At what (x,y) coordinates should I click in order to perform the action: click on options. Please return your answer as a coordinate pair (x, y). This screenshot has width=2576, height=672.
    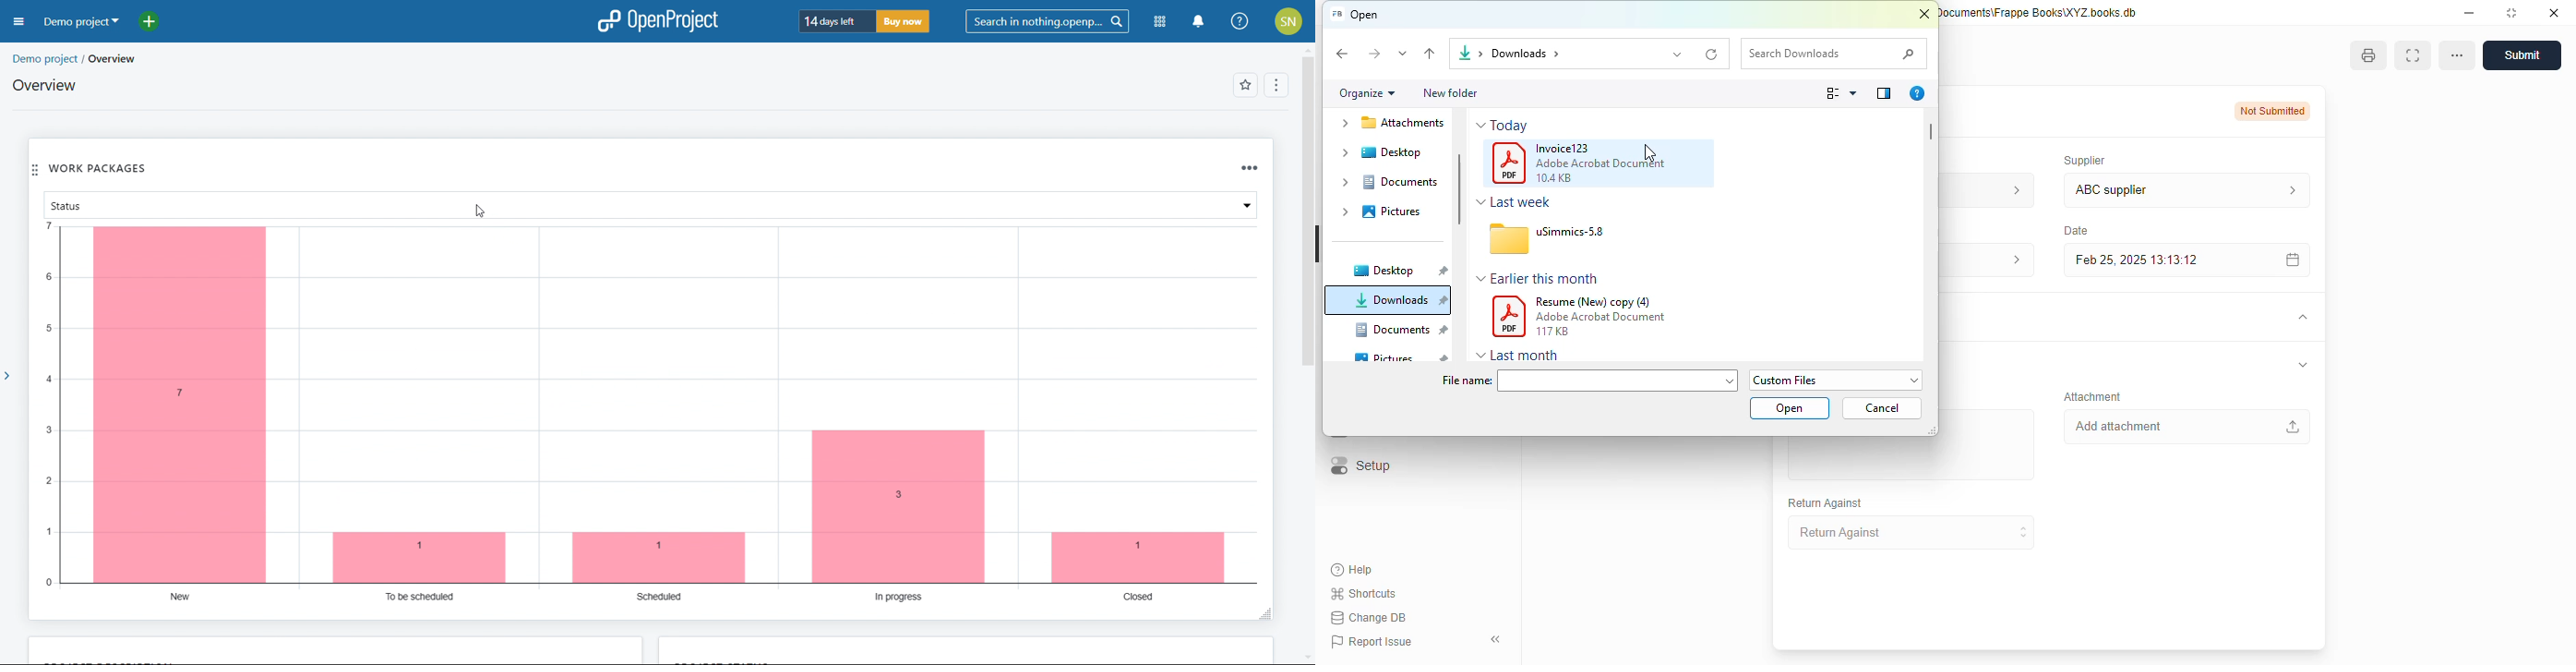
    Looking at the image, I should click on (1276, 85).